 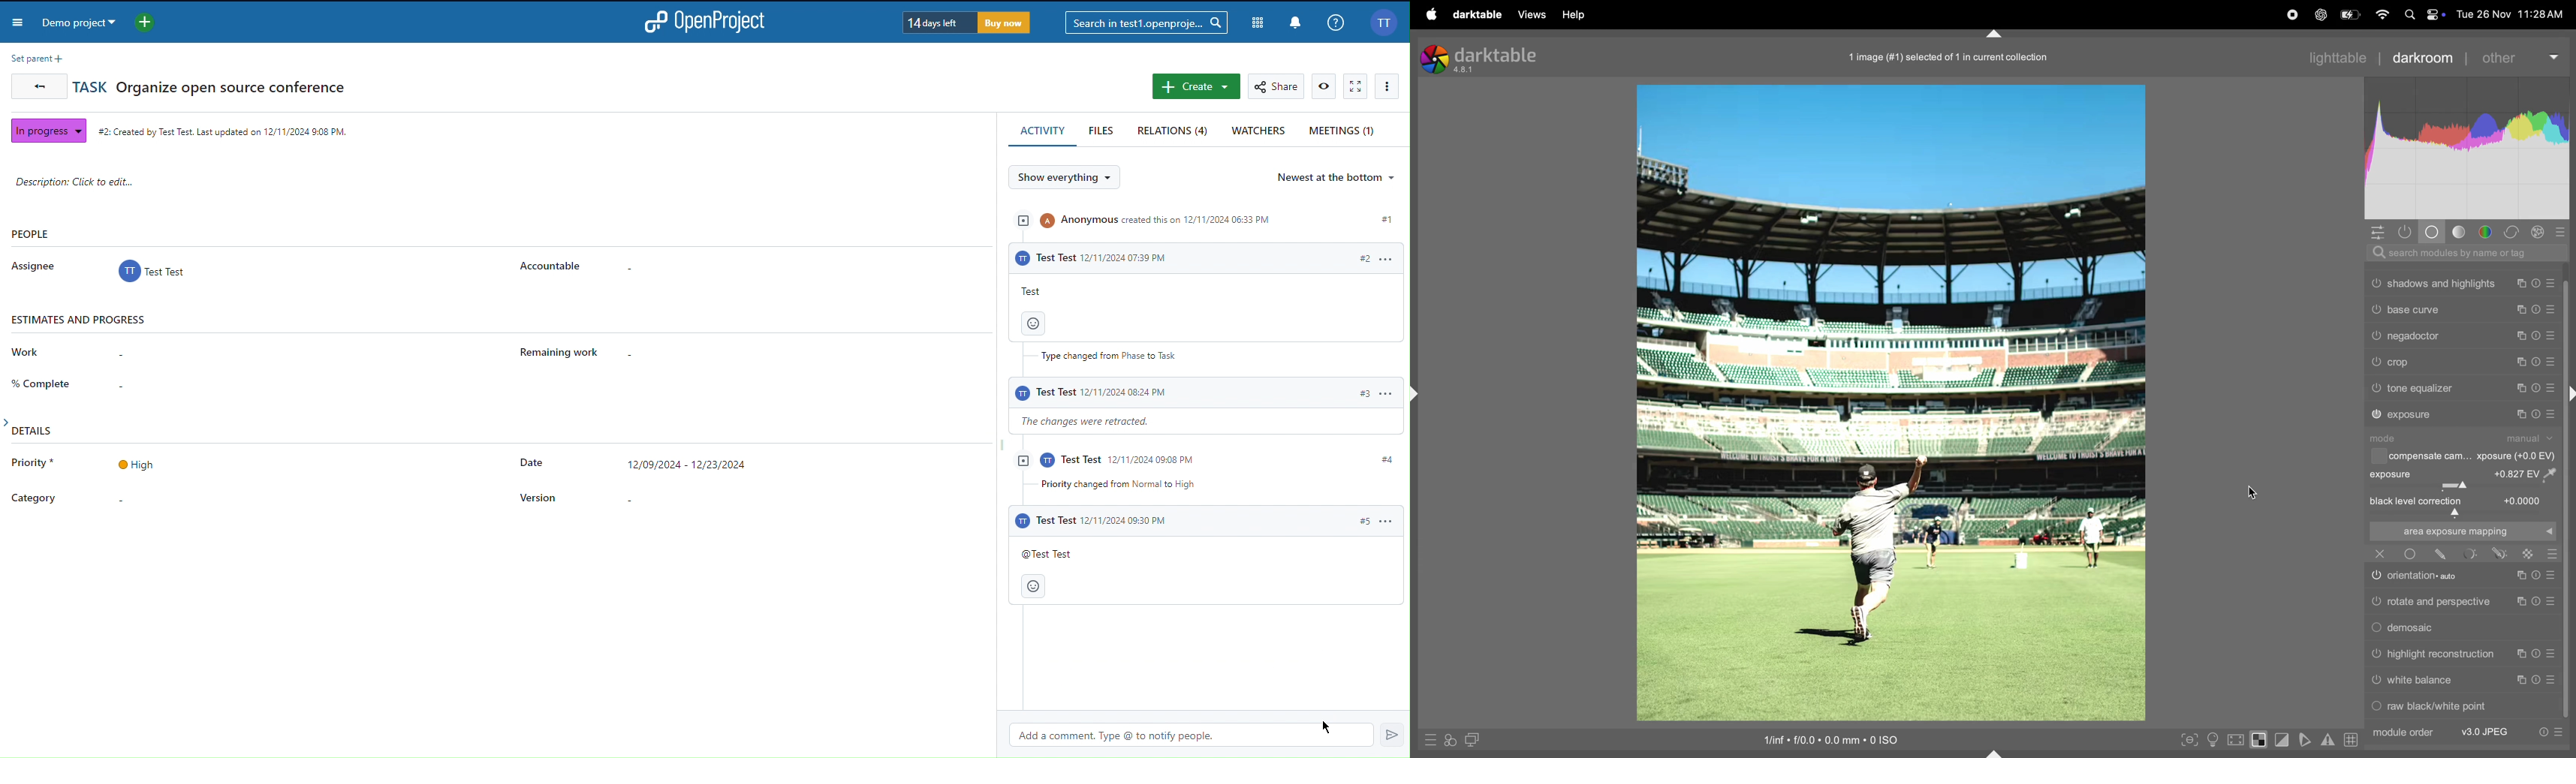 I want to click on area exposure mapping, so click(x=2461, y=531).